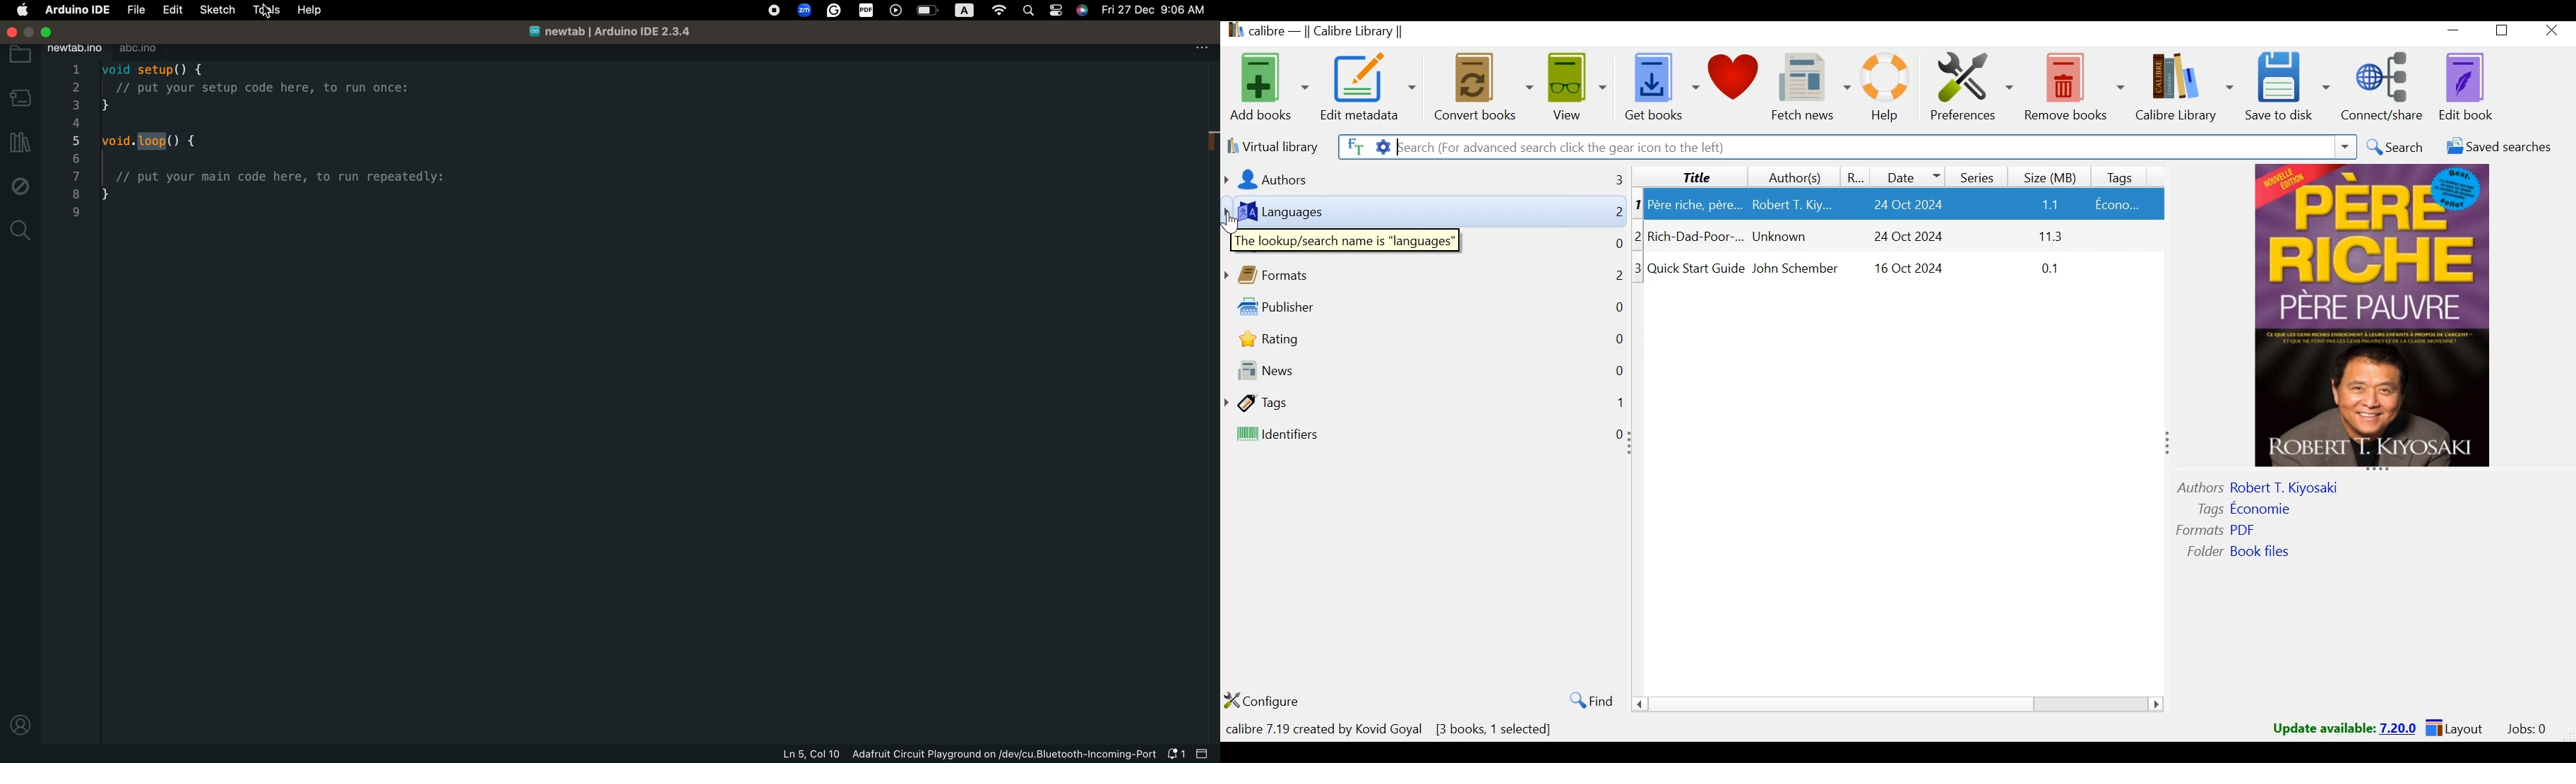 The image size is (2576, 784). Describe the element at coordinates (1906, 275) in the screenshot. I see `quick Start Guide John Schember 16 Oct 2024 0.1` at that location.